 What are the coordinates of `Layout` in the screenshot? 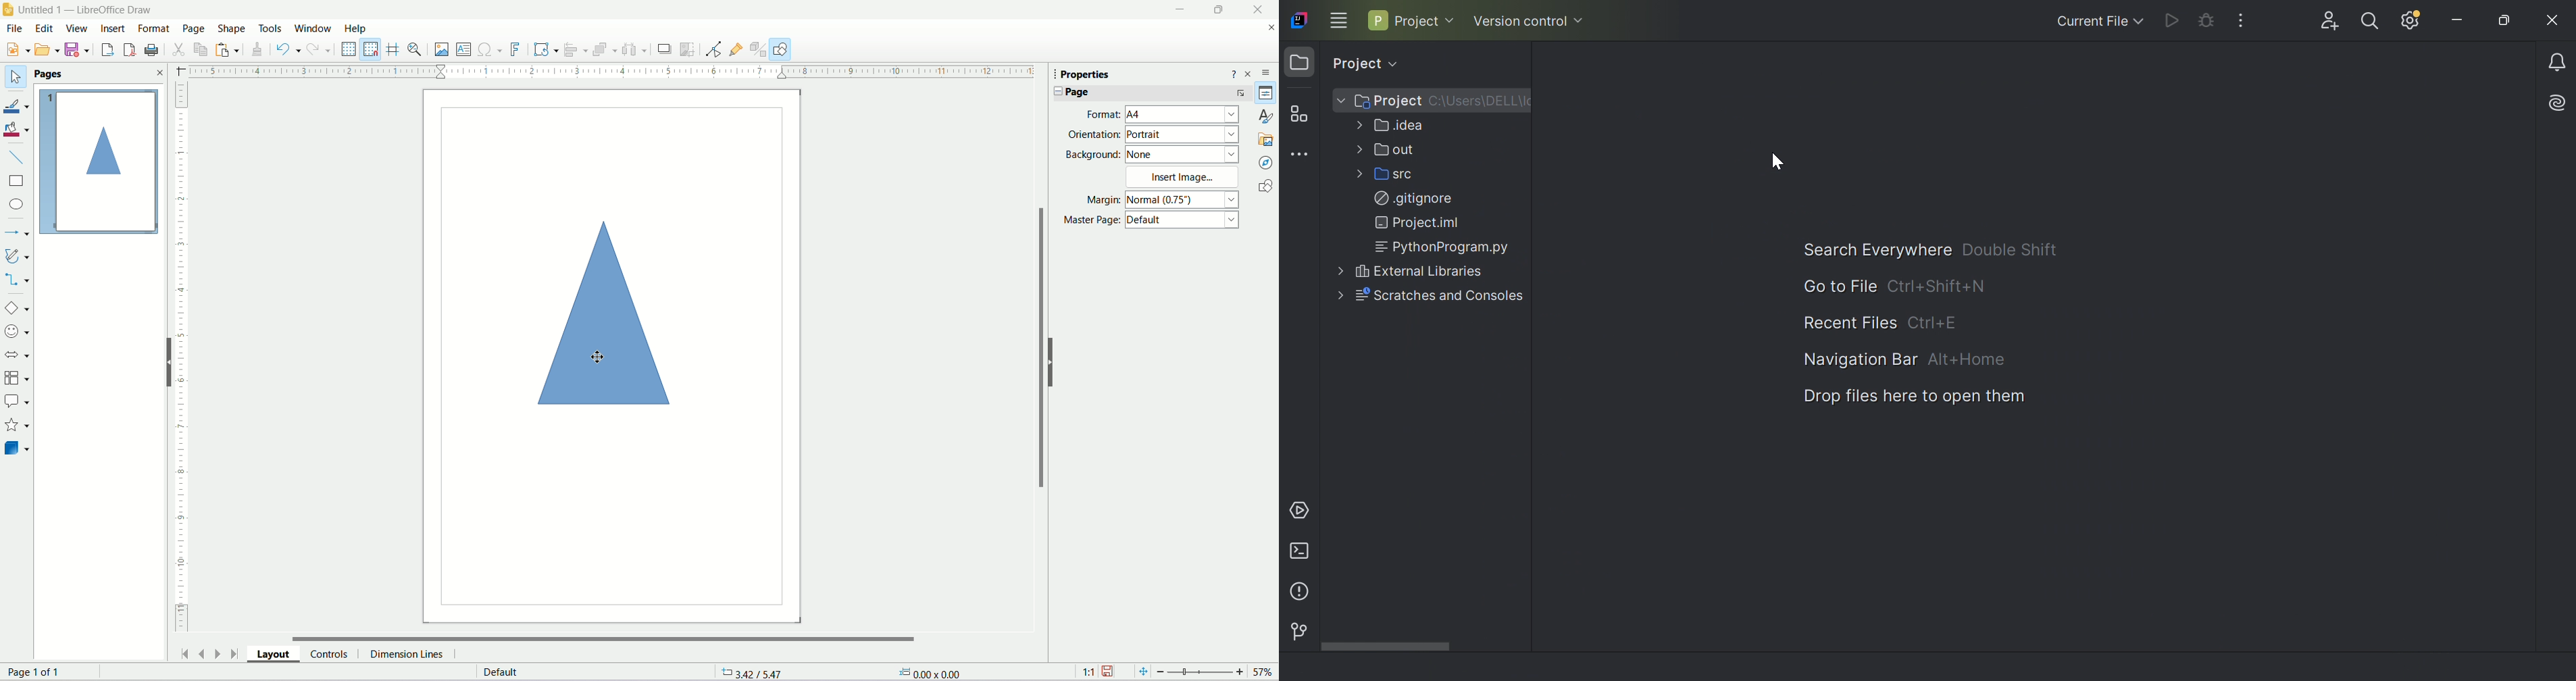 It's located at (273, 656).